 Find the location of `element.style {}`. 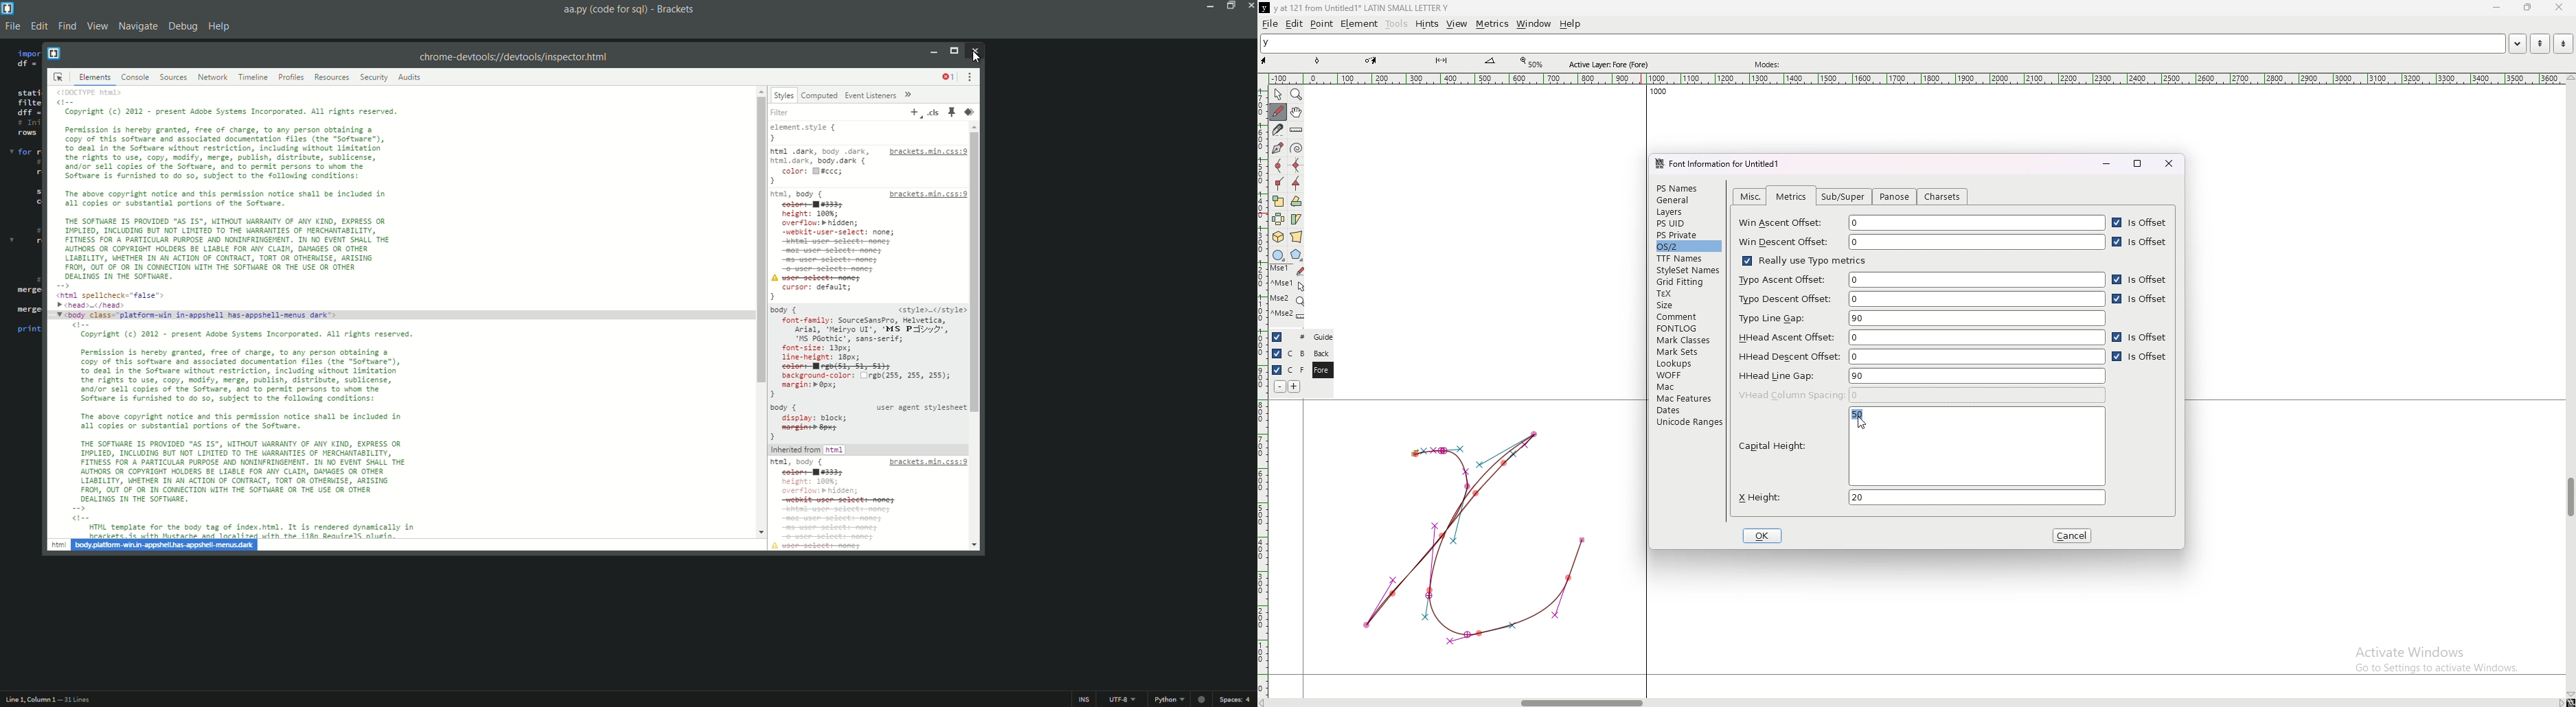

element.style {} is located at coordinates (809, 132).